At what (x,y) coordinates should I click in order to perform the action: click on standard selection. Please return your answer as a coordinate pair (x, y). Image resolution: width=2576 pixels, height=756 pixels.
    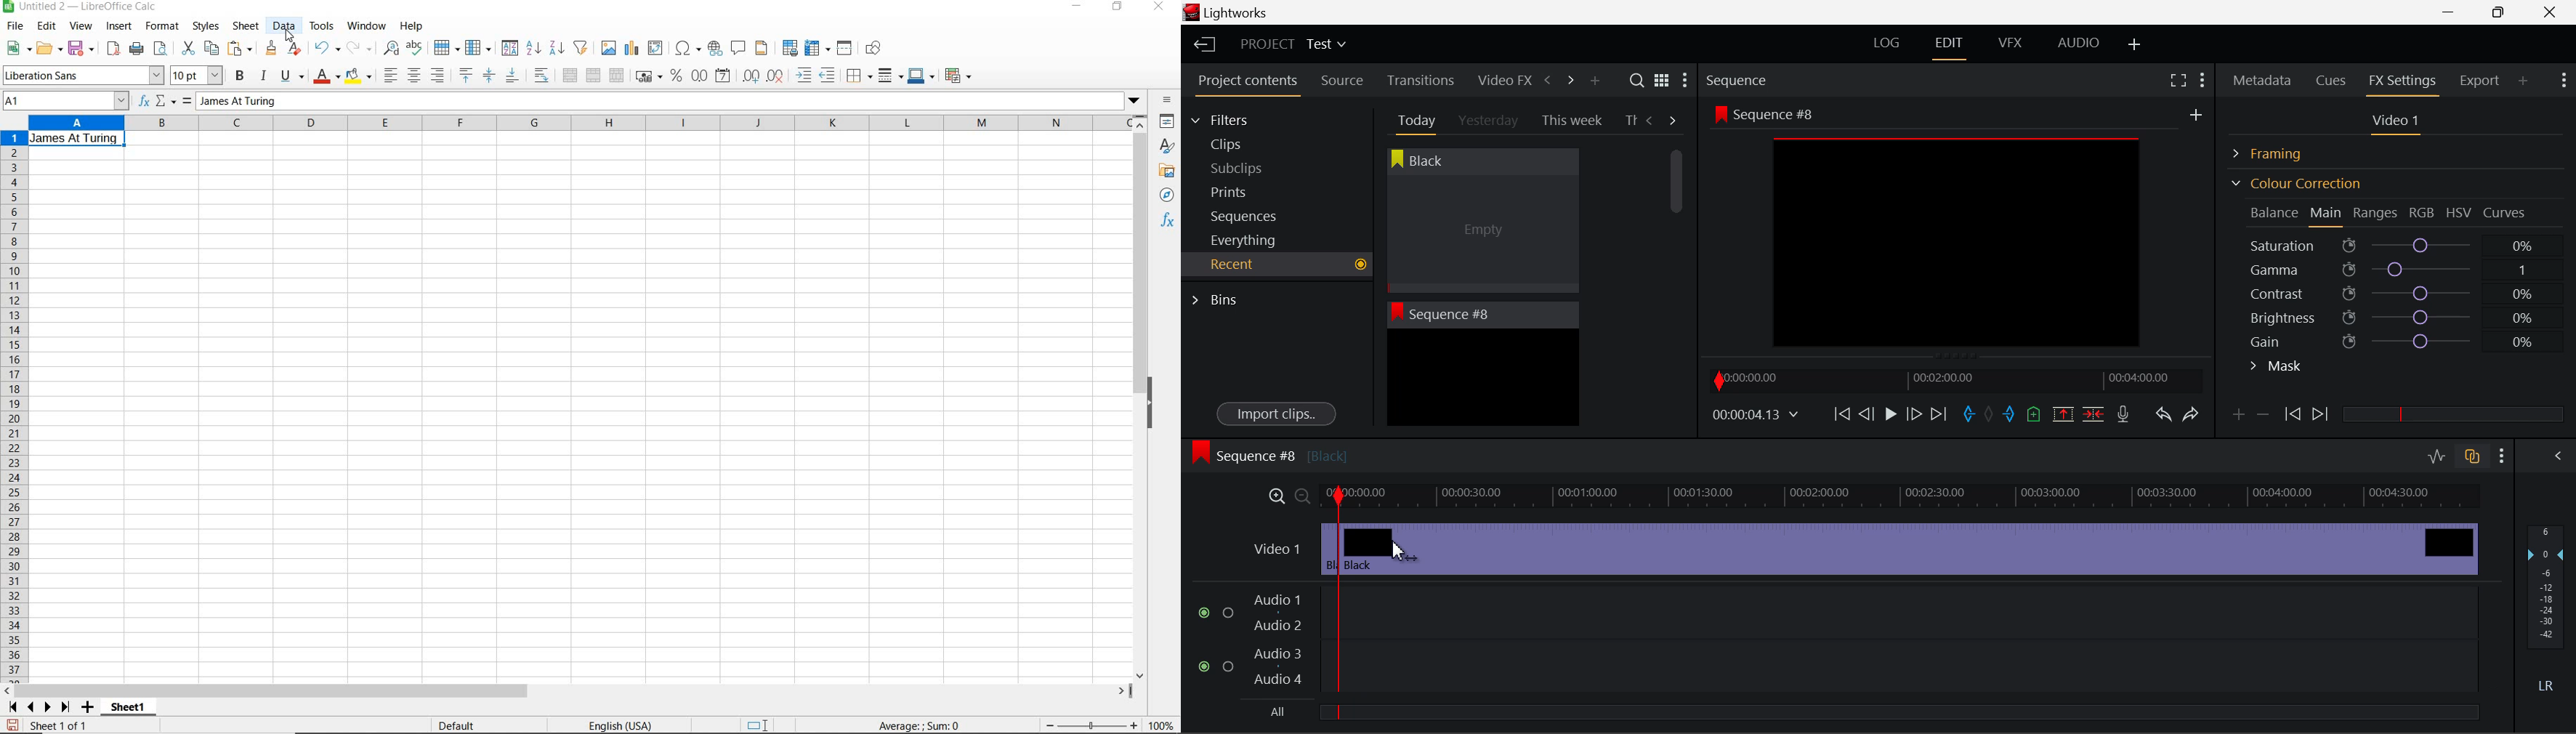
    Looking at the image, I should click on (754, 723).